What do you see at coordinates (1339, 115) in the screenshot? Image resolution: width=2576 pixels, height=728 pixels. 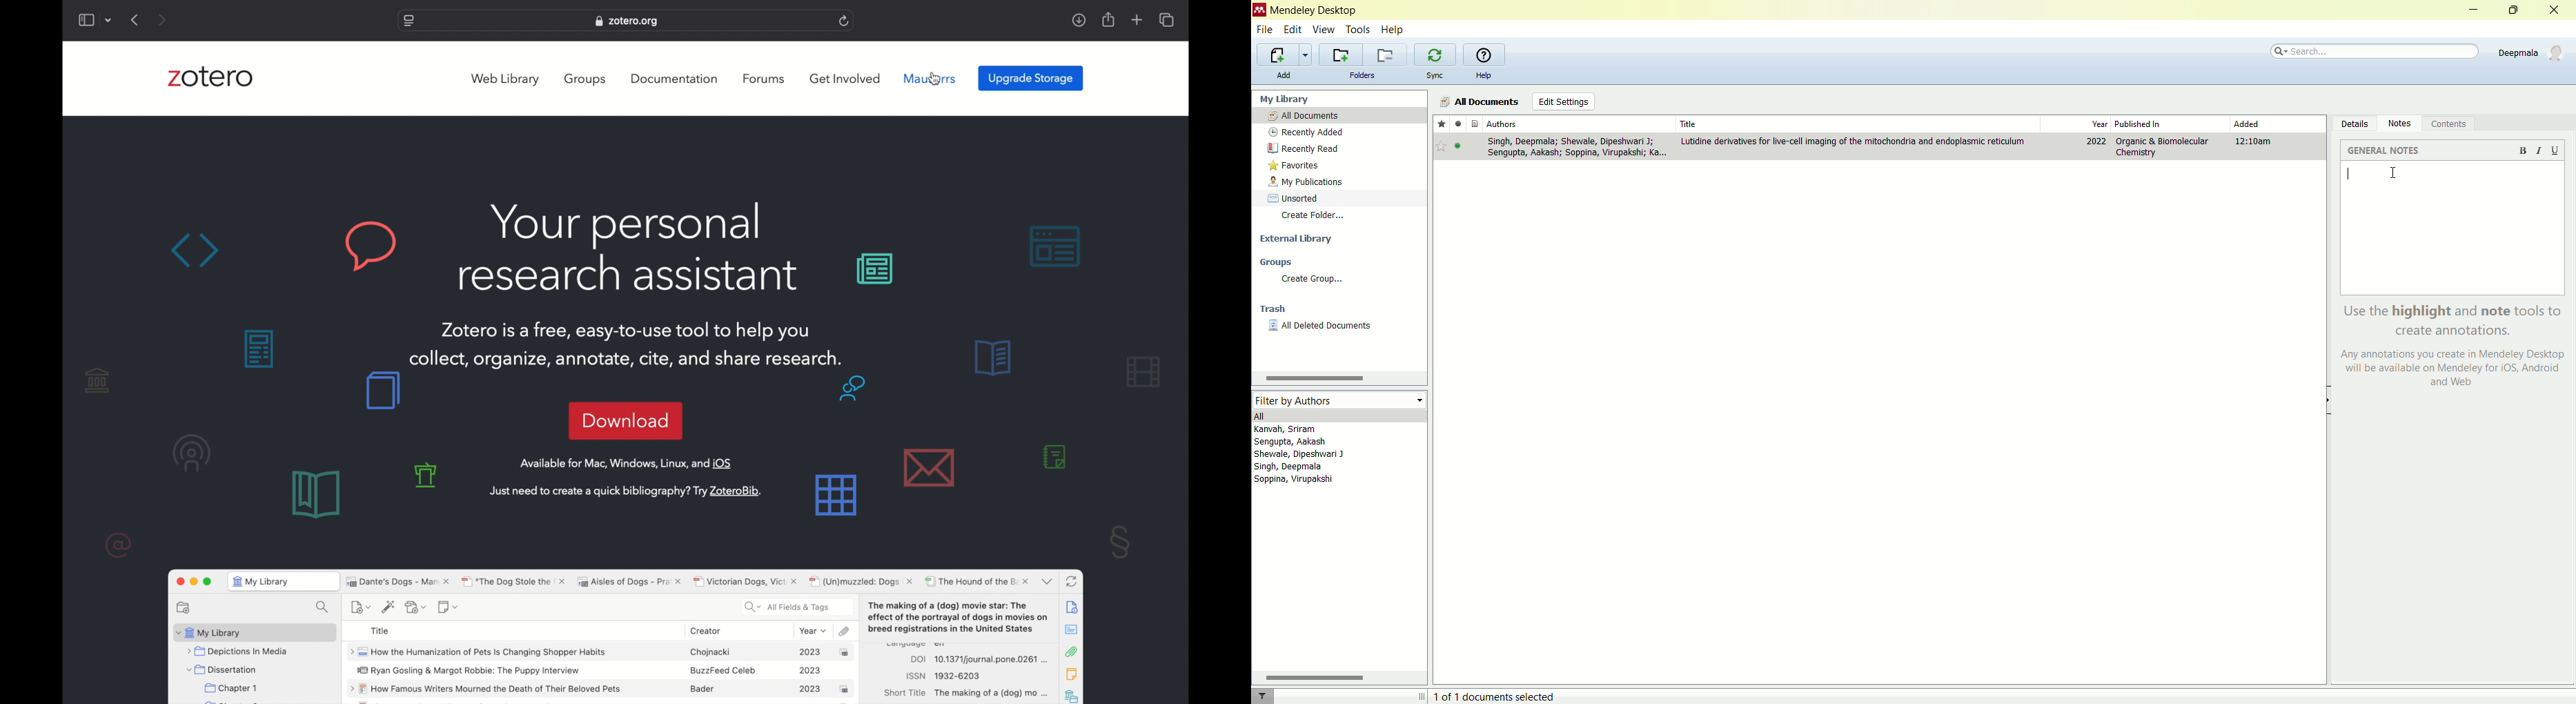 I see `all documents` at bounding box center [1339, 115].